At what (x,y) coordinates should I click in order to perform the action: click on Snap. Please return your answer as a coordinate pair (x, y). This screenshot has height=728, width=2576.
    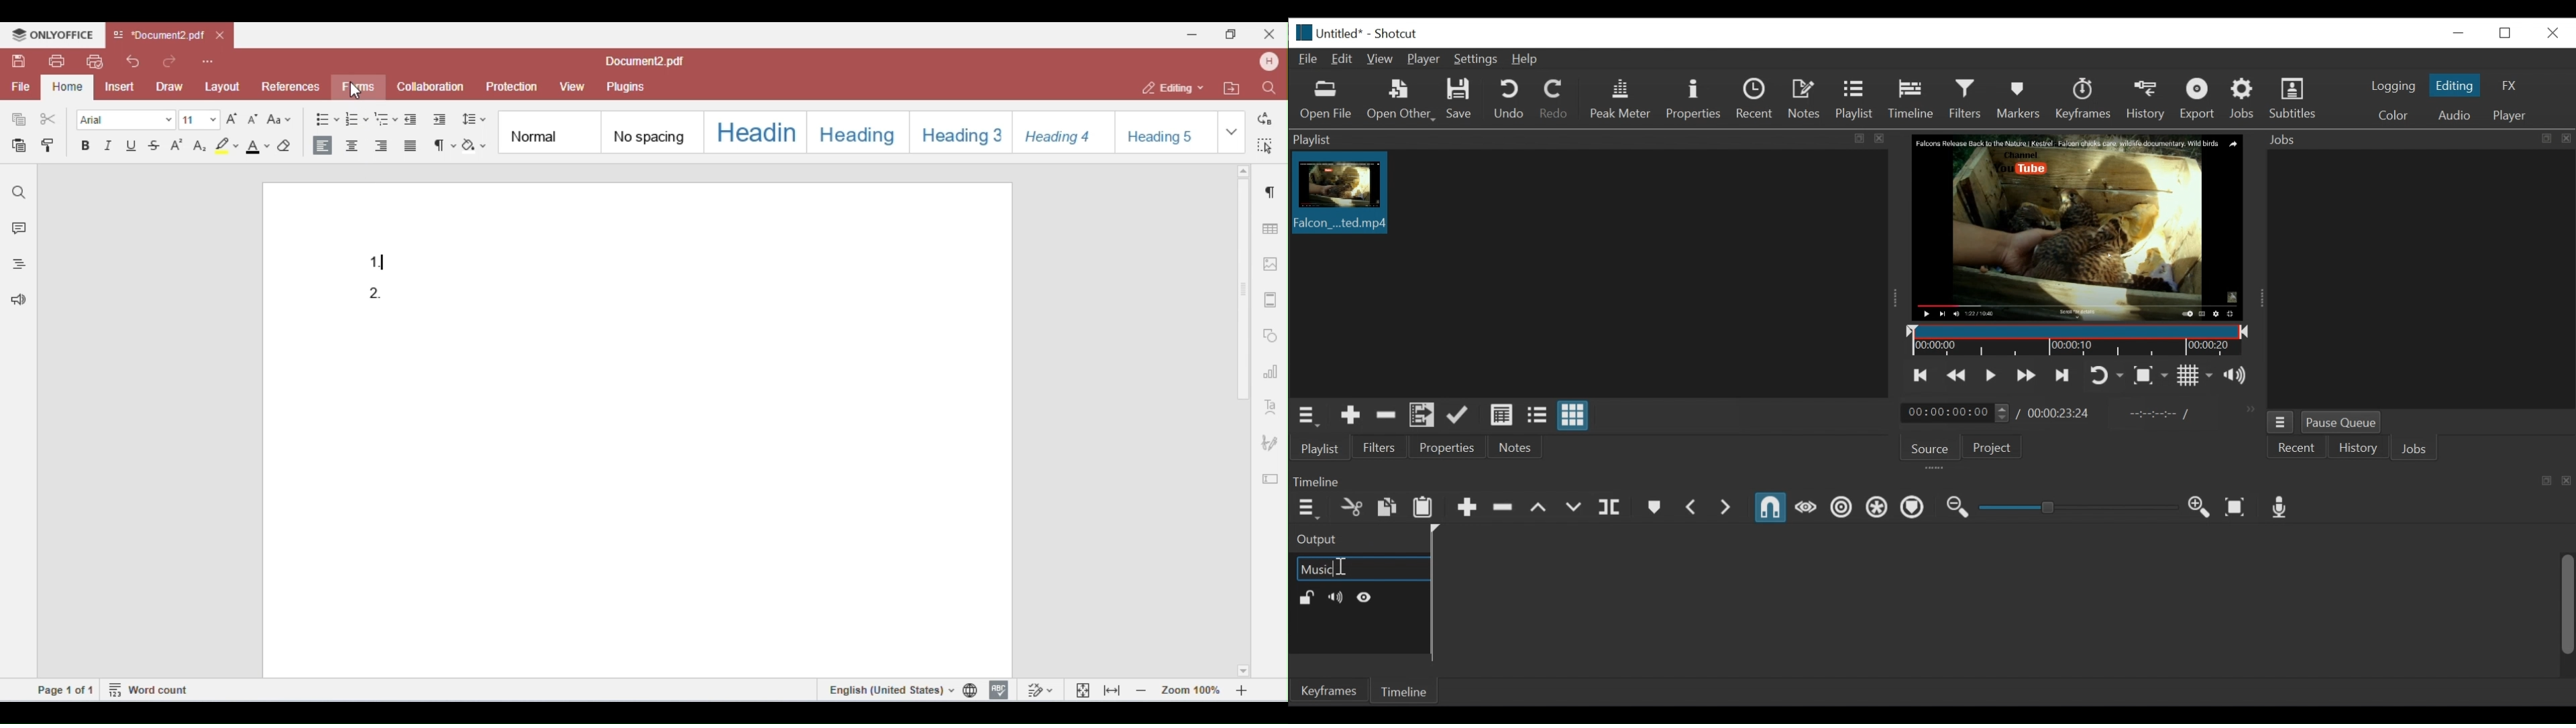
    Looking at the image, I should click on (1772, 509).